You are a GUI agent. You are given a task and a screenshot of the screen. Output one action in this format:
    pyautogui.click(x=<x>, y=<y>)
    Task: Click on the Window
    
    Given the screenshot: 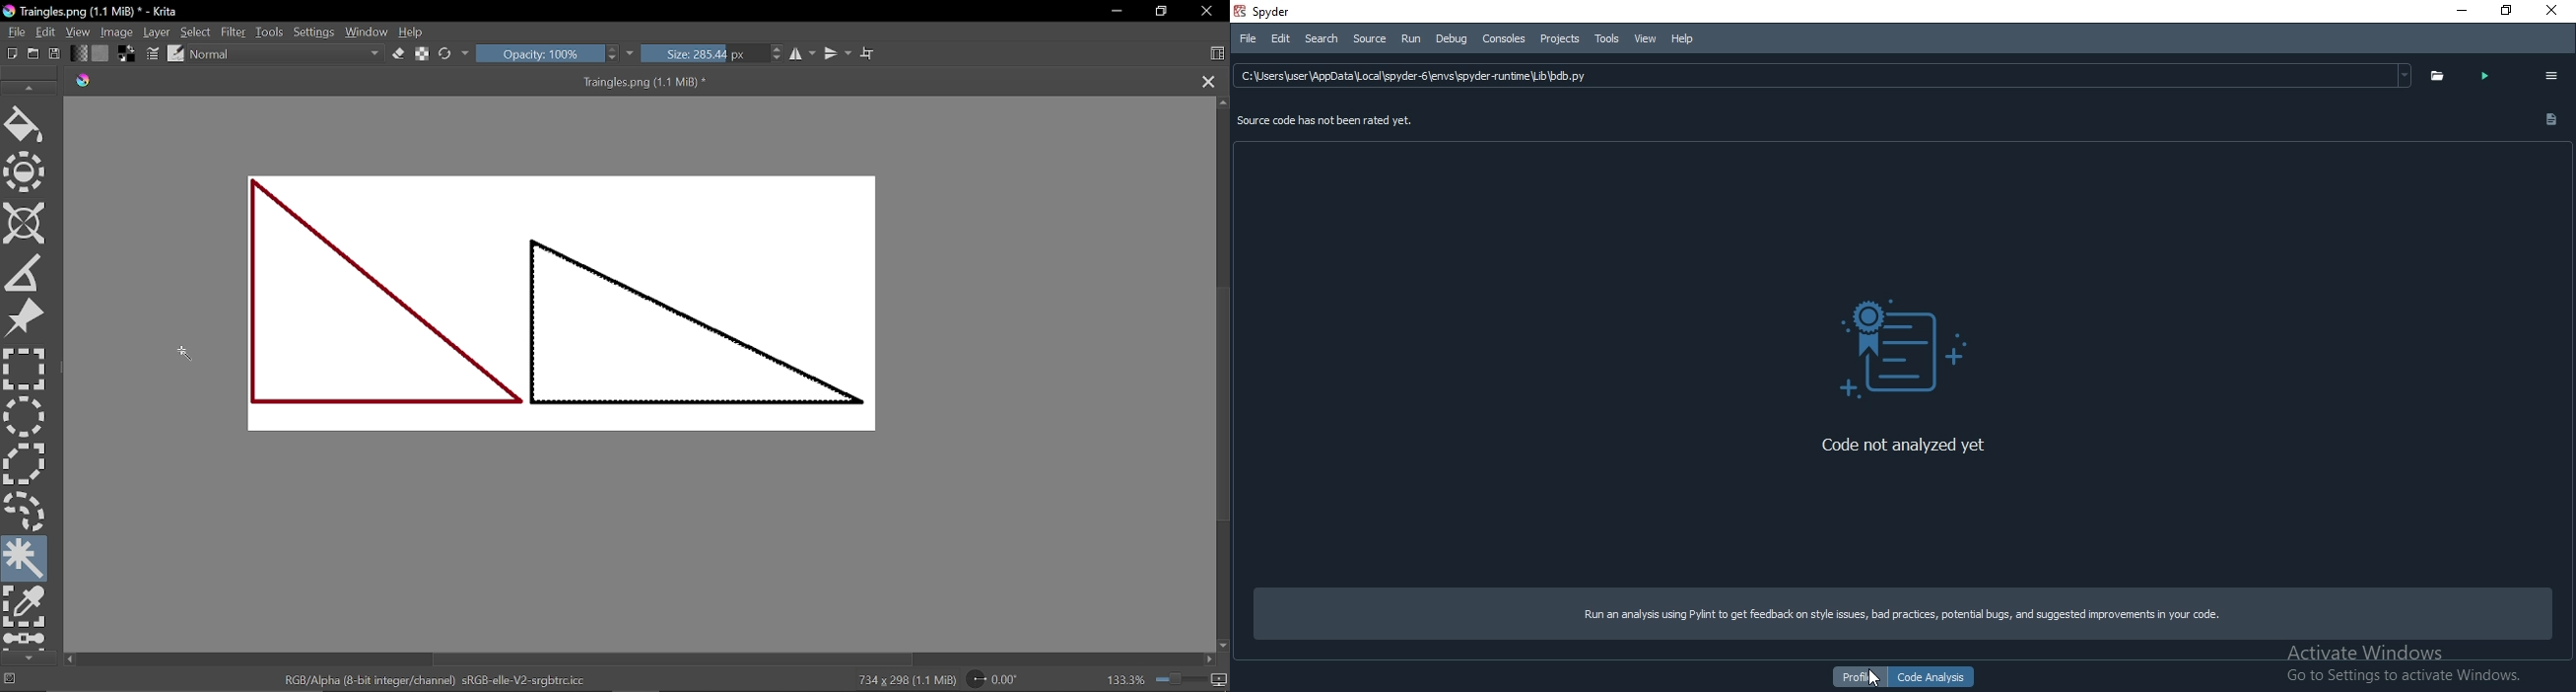 What is the action you would take?
    pyautogui.click(x=368, y=30)
    